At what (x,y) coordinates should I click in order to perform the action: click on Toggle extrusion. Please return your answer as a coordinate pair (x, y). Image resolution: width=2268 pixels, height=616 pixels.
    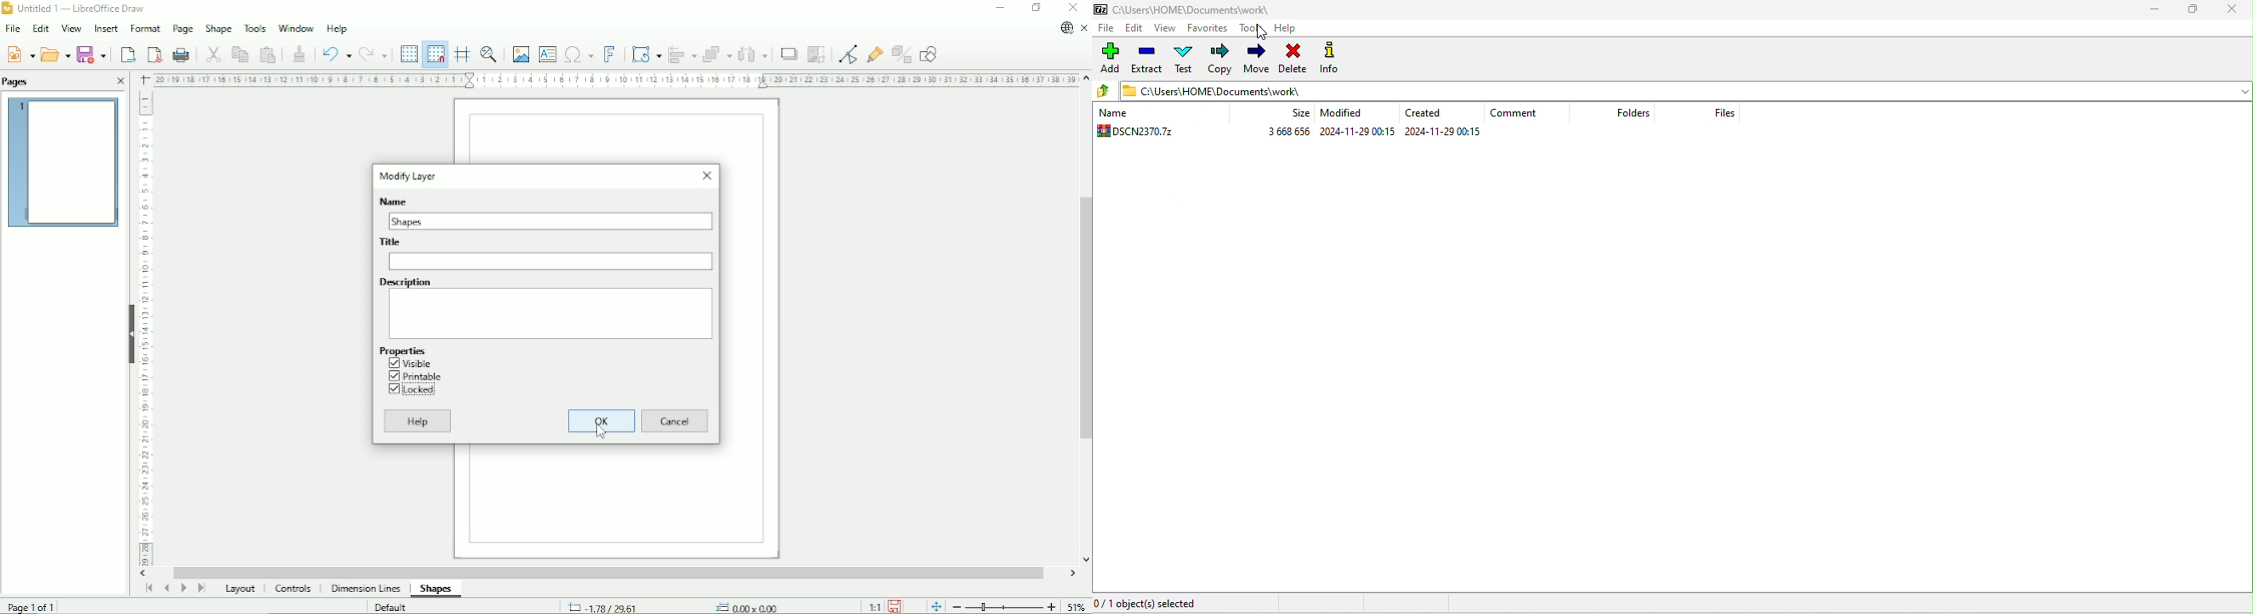
    Looking at the image, I should click on (901, 55).